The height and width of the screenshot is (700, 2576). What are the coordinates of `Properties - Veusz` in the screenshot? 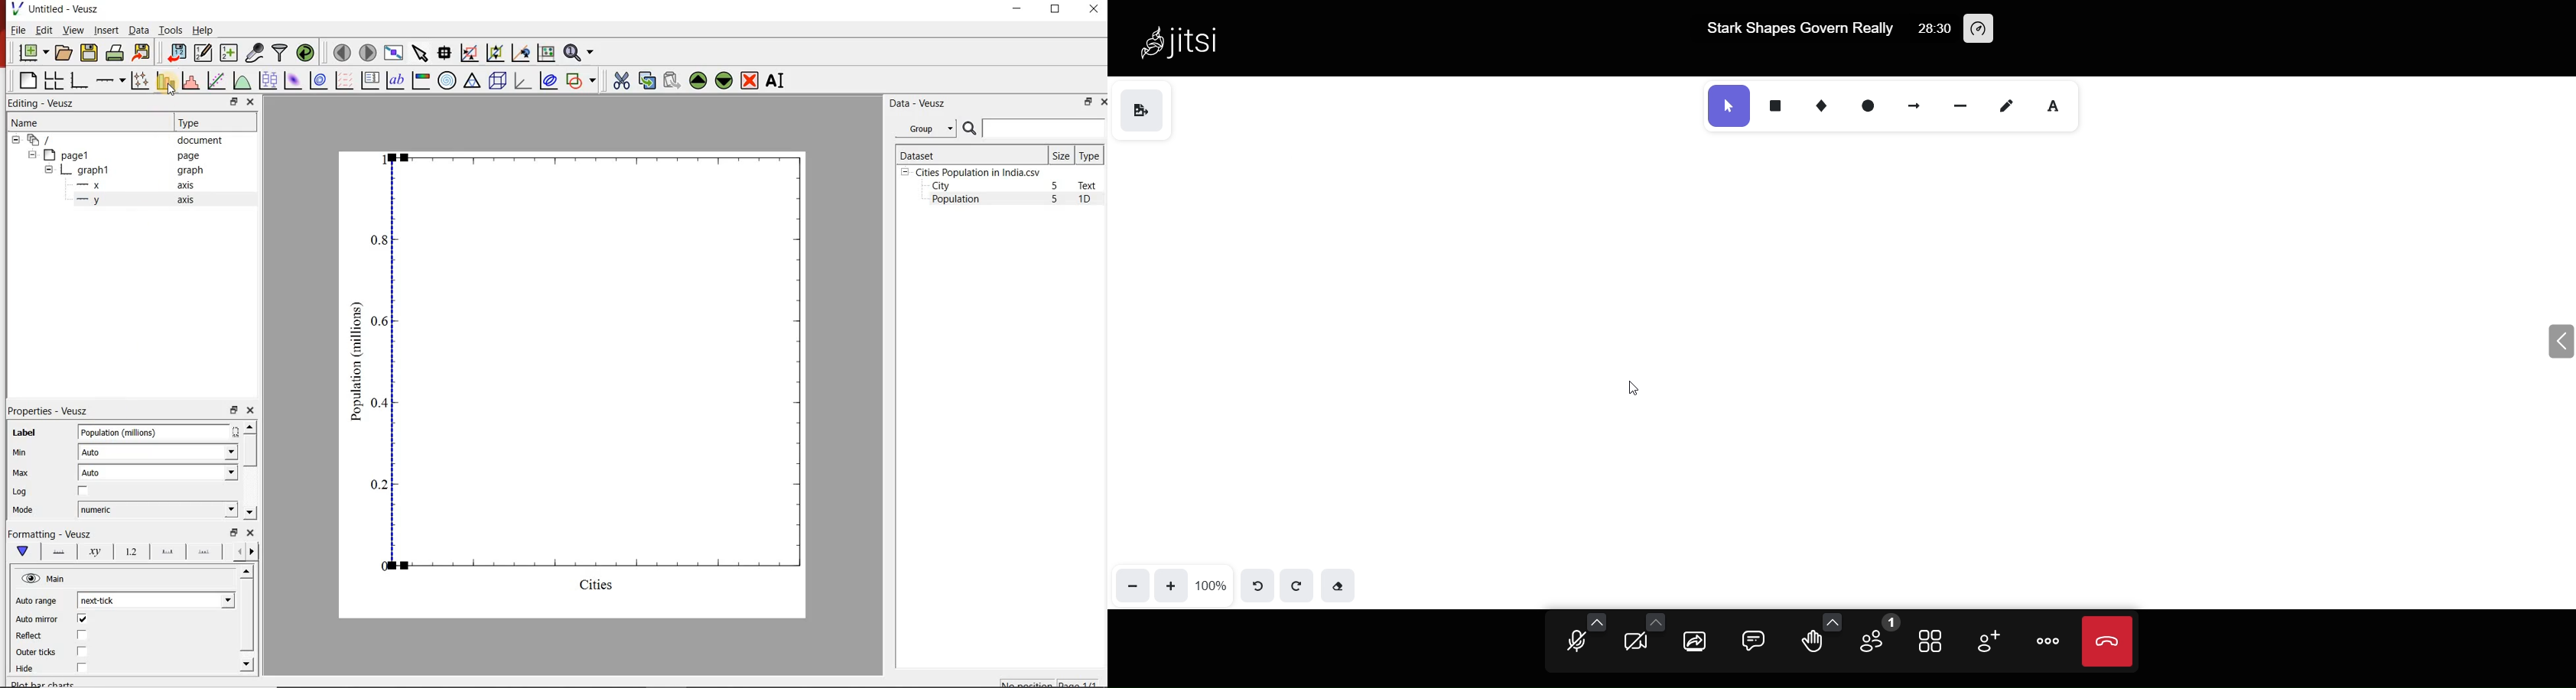 It's located at (47, 411).